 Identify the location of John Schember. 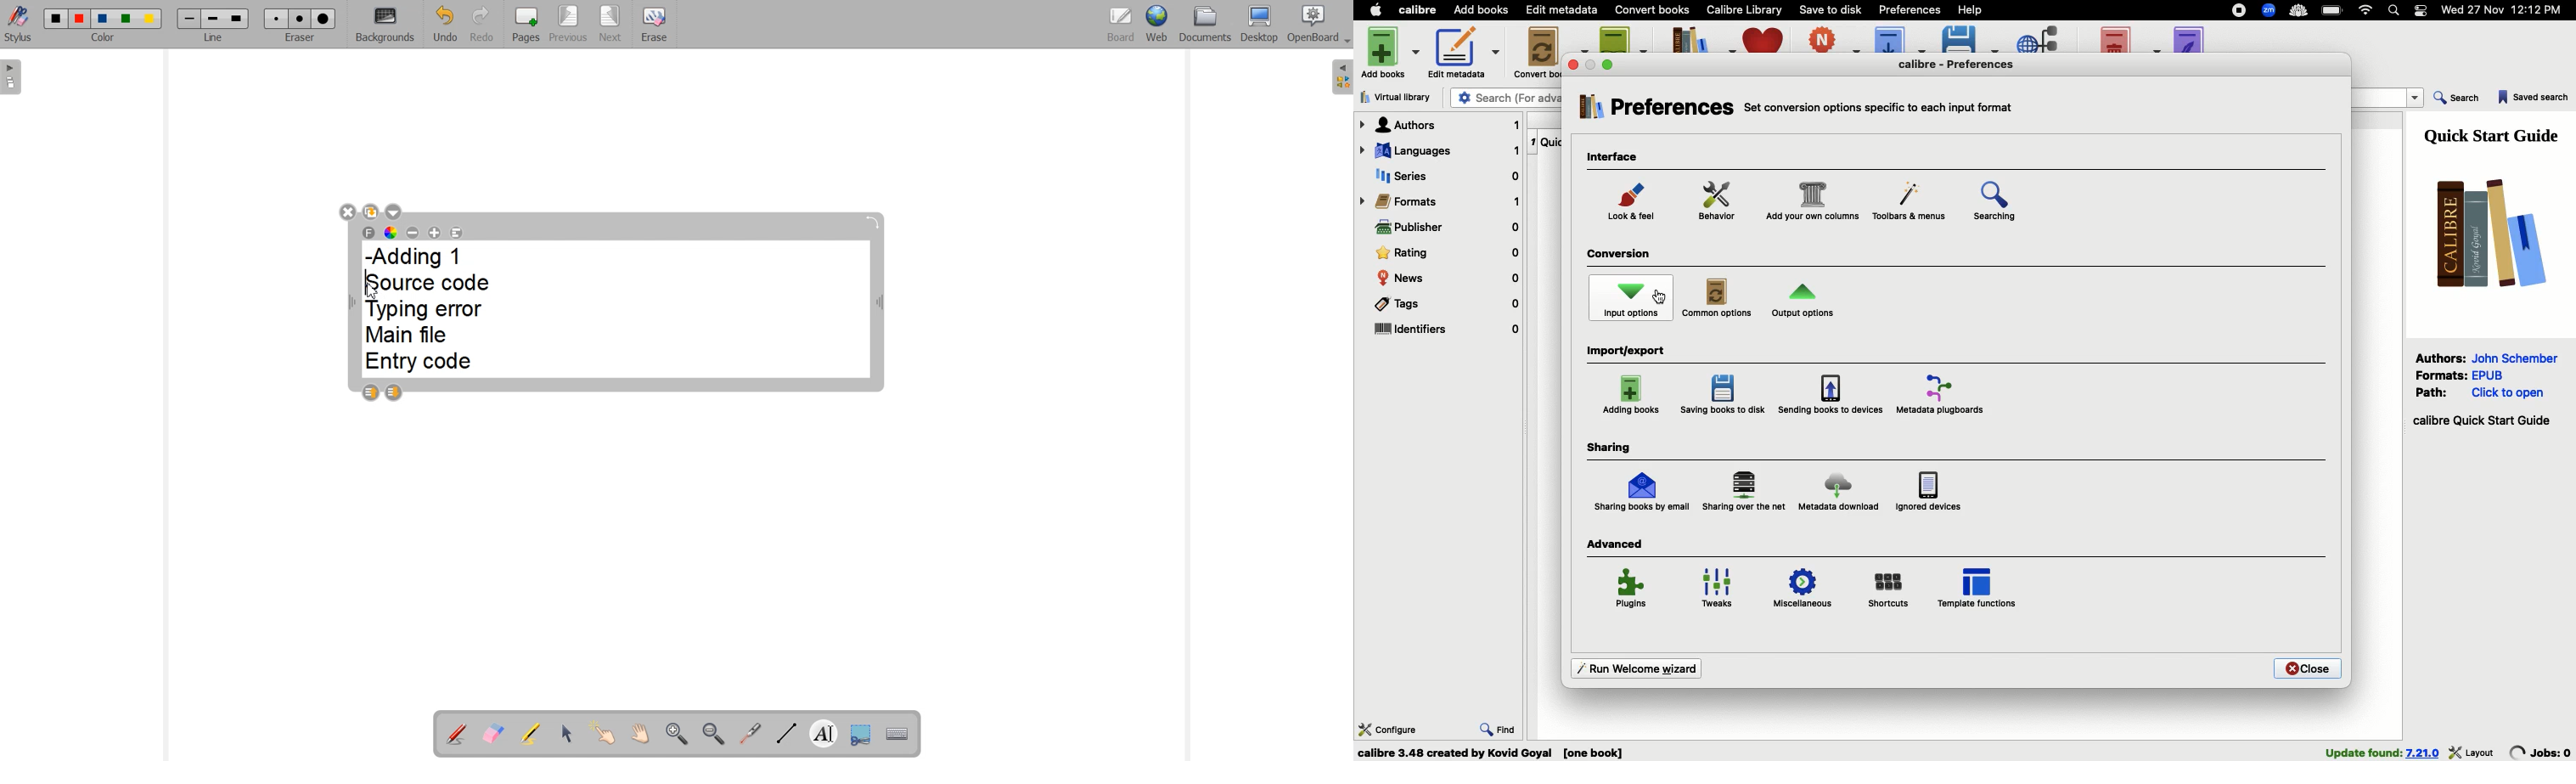
(2517, 357).